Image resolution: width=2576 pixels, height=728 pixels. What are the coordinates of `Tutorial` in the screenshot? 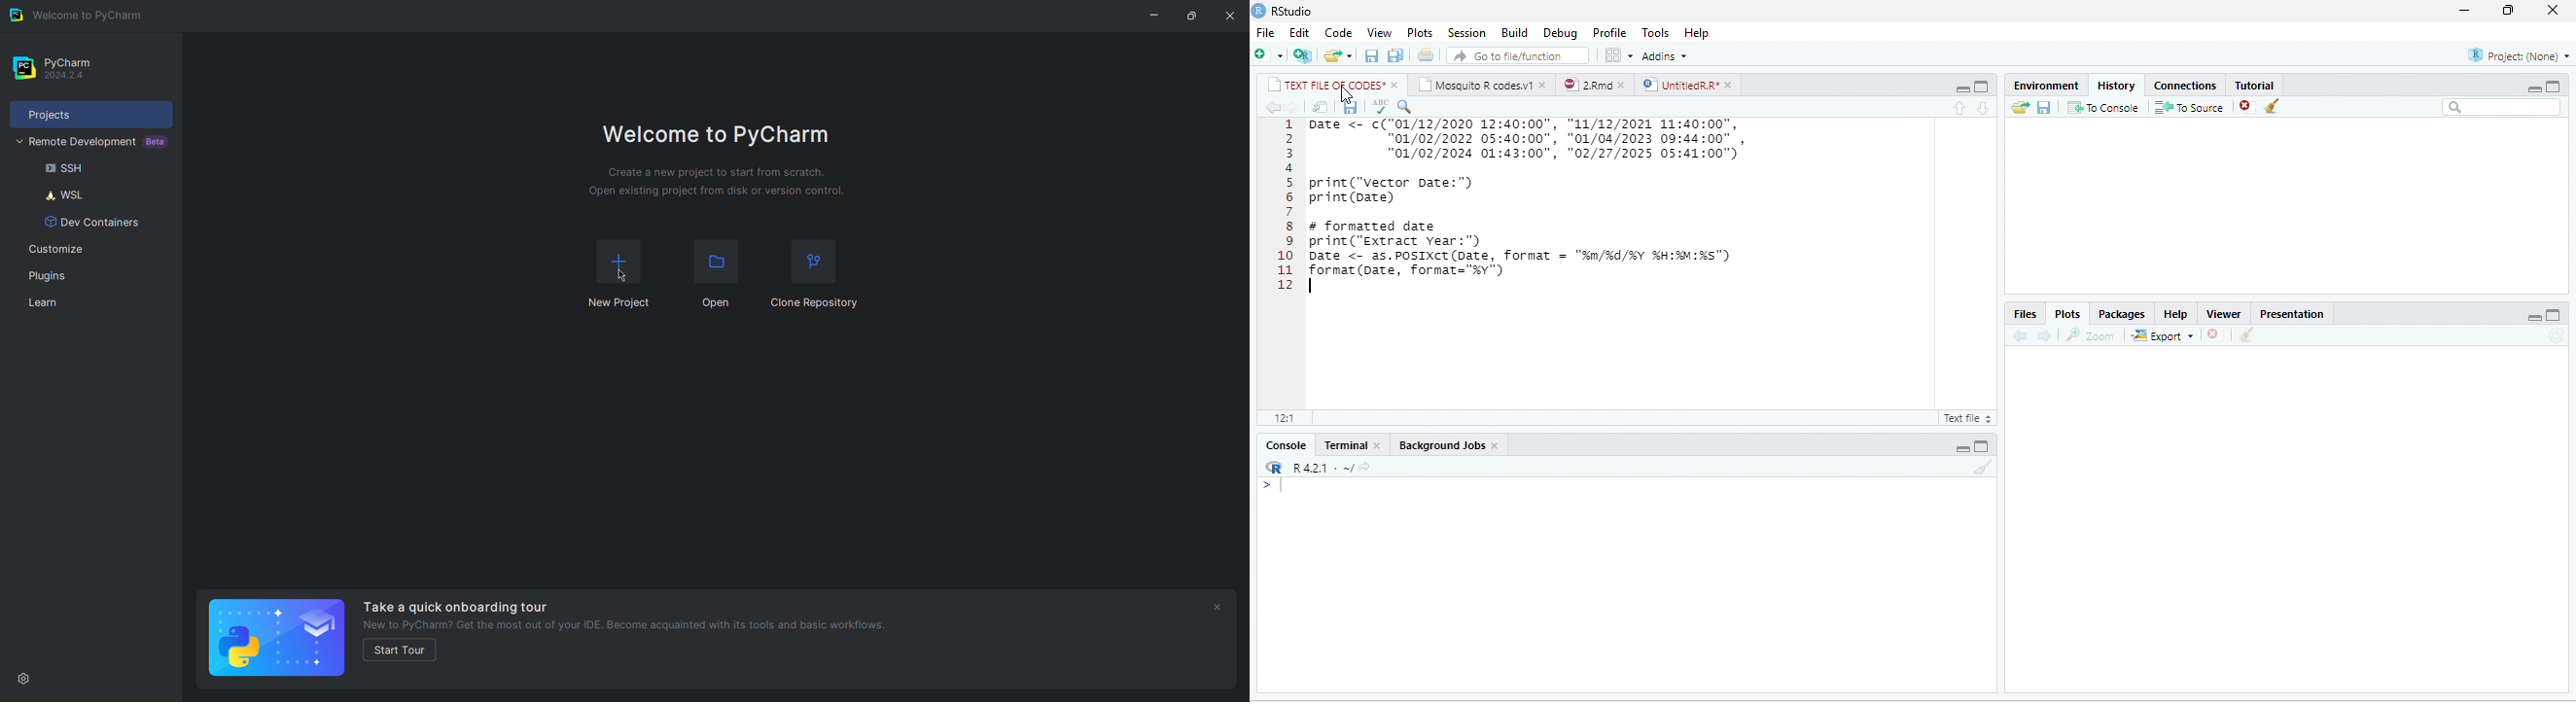 It's located at (2255, 86).